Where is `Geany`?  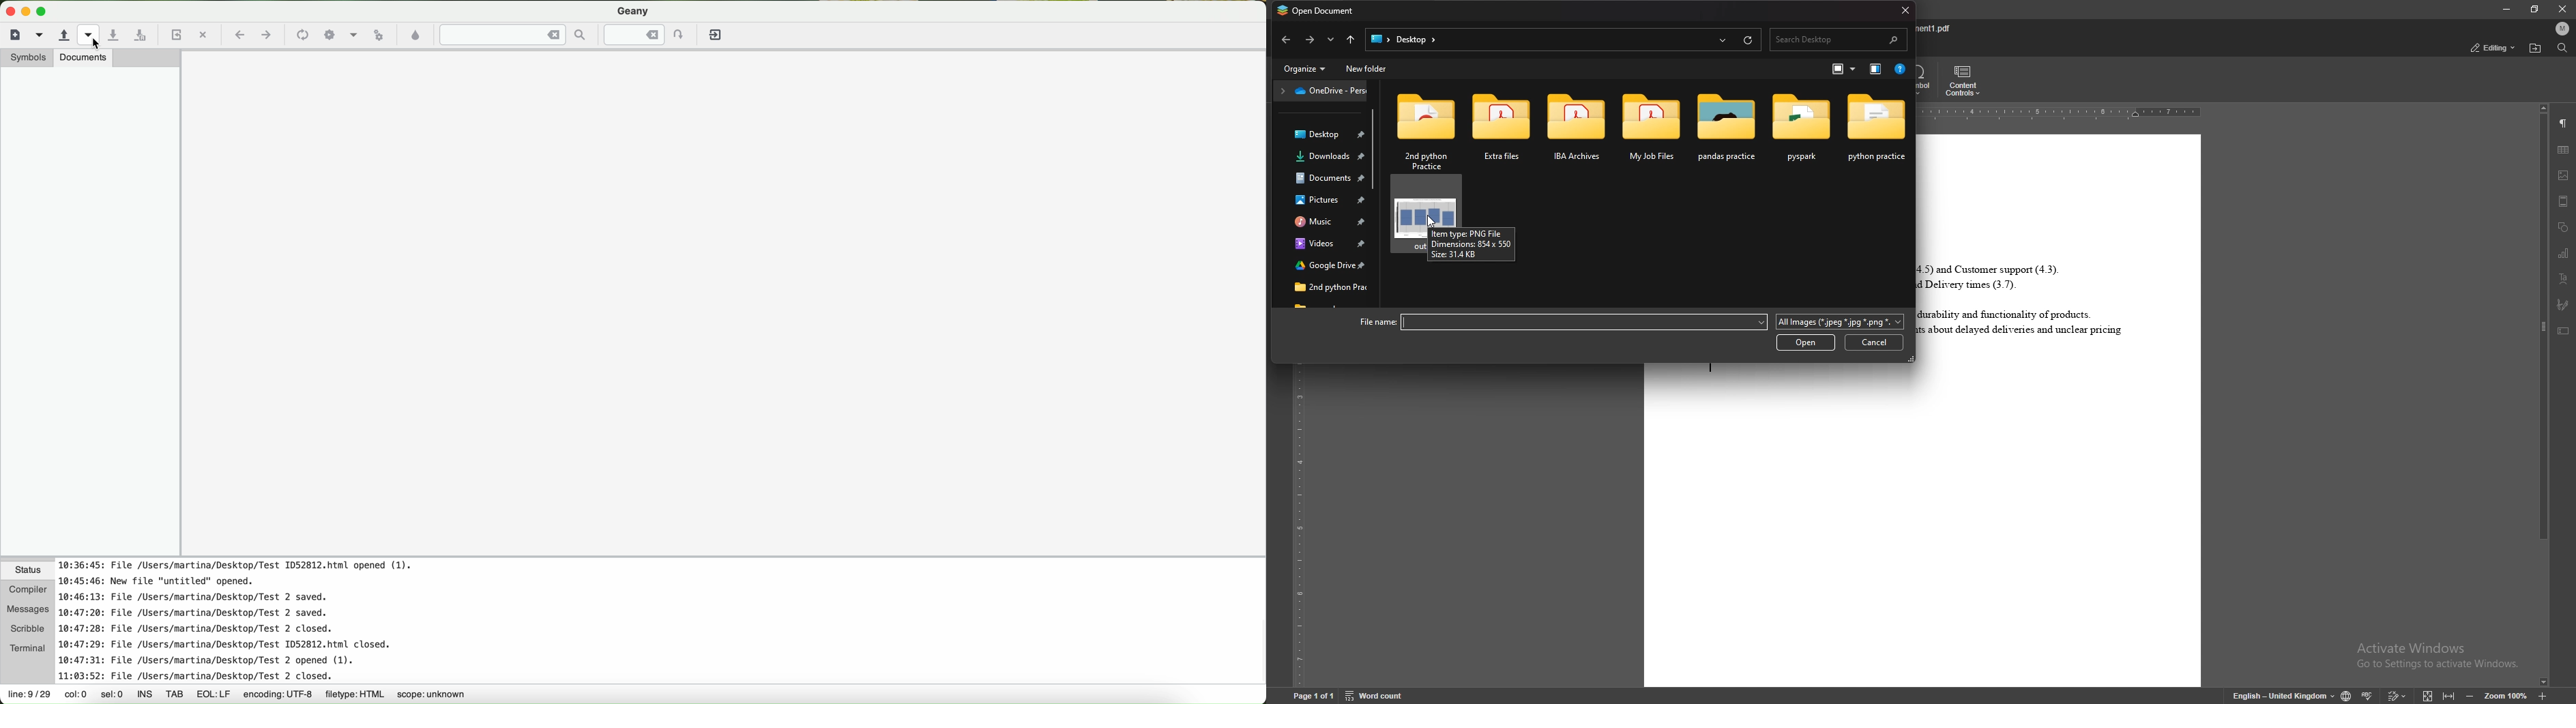
Geany is located at coordinates (634, 10).